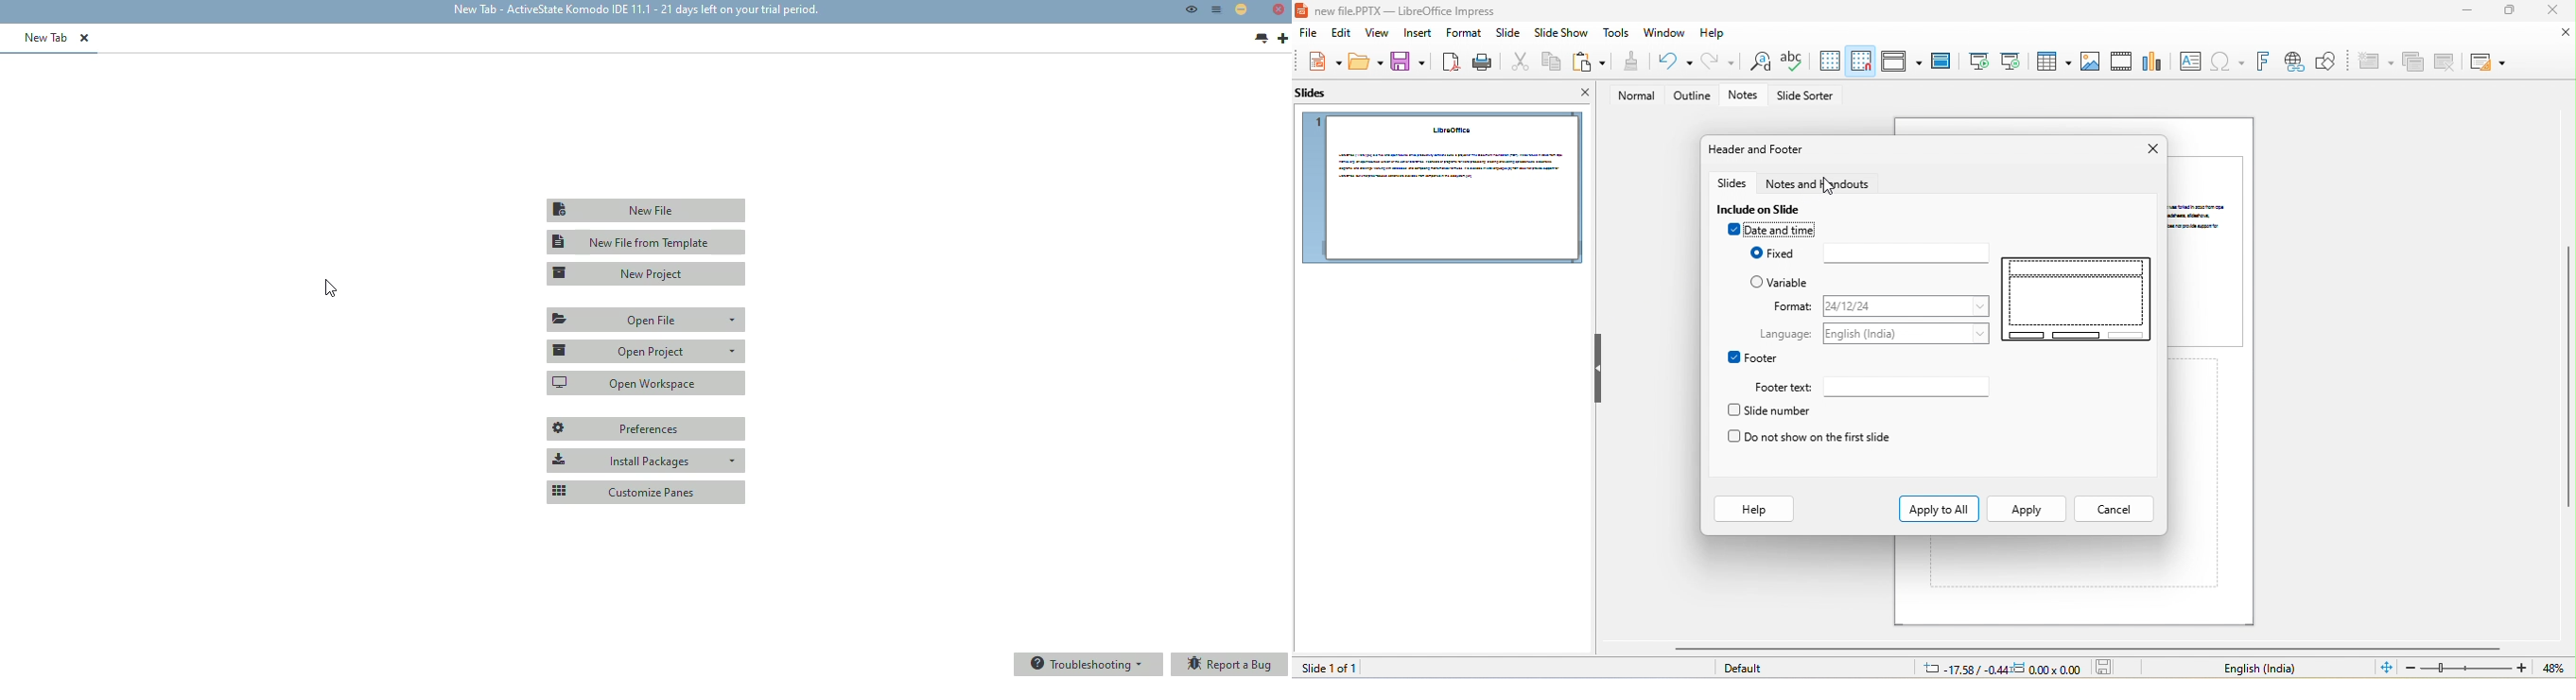 The height and width of the screenshot is (700, 2576). I want to click on export directly as pdf, so click(1450, 62).